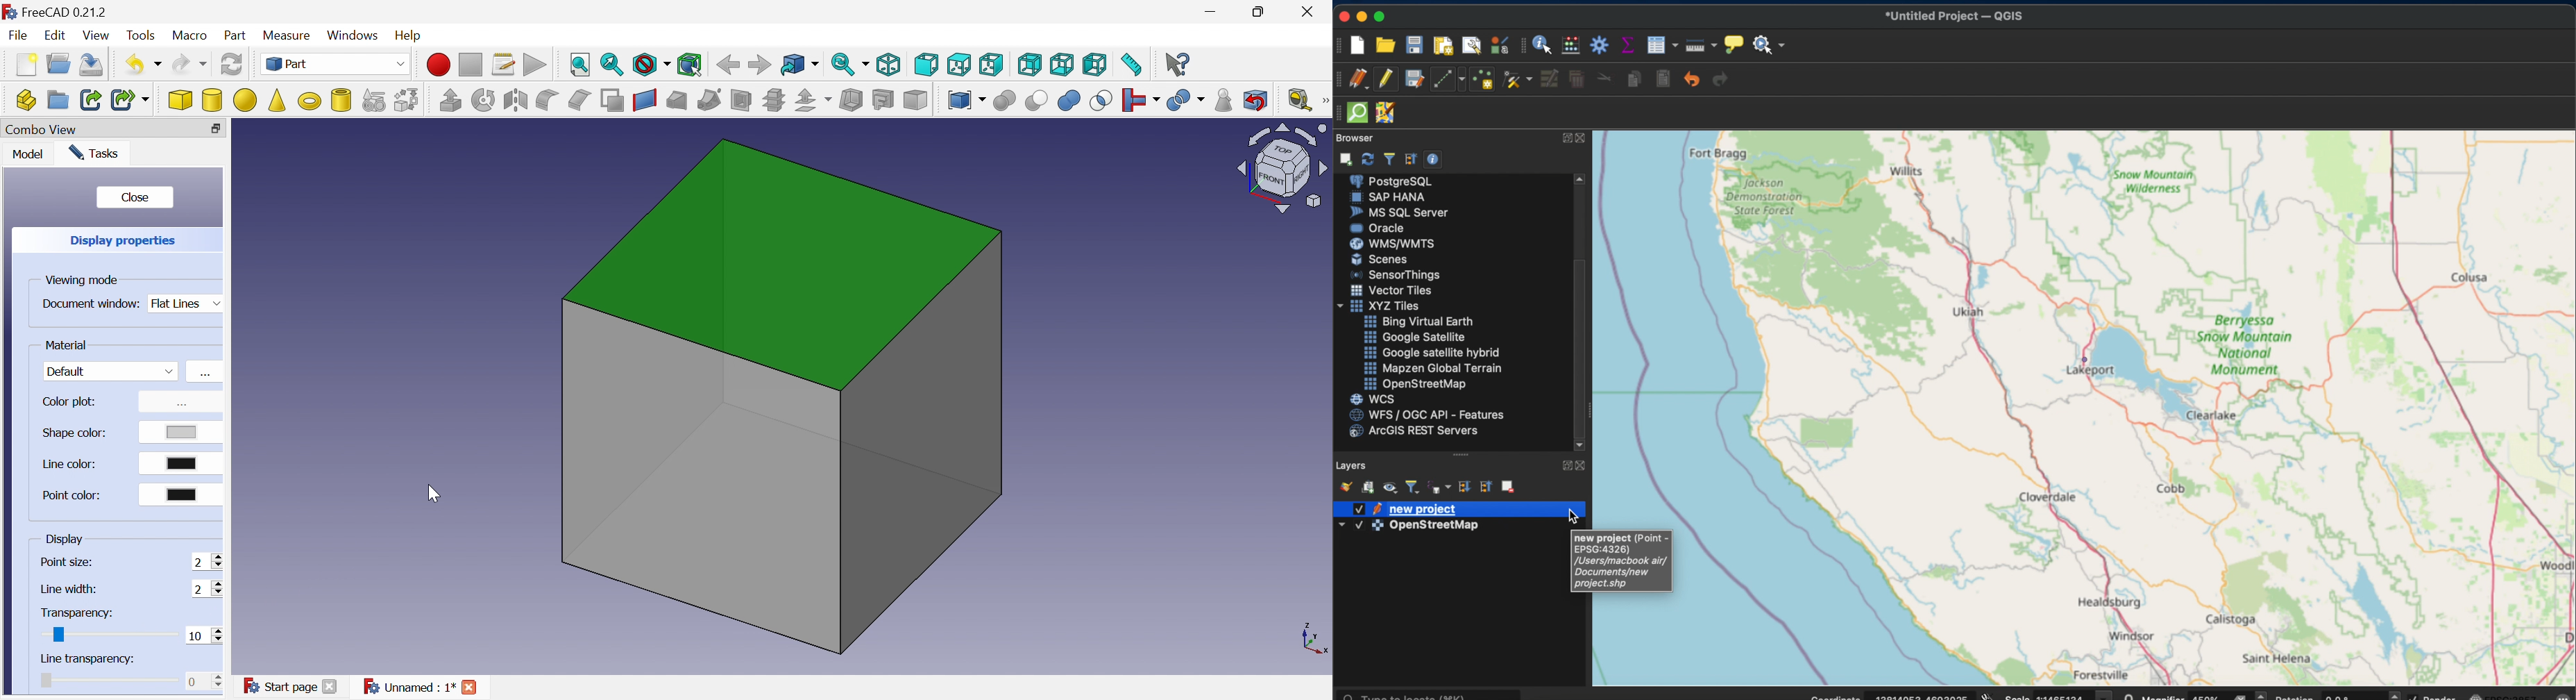 This screenshot has width=2576, height=700. Describe the element at coordinates (1582, 178) in the screenshot. I see `scroll up arrow` at that location.